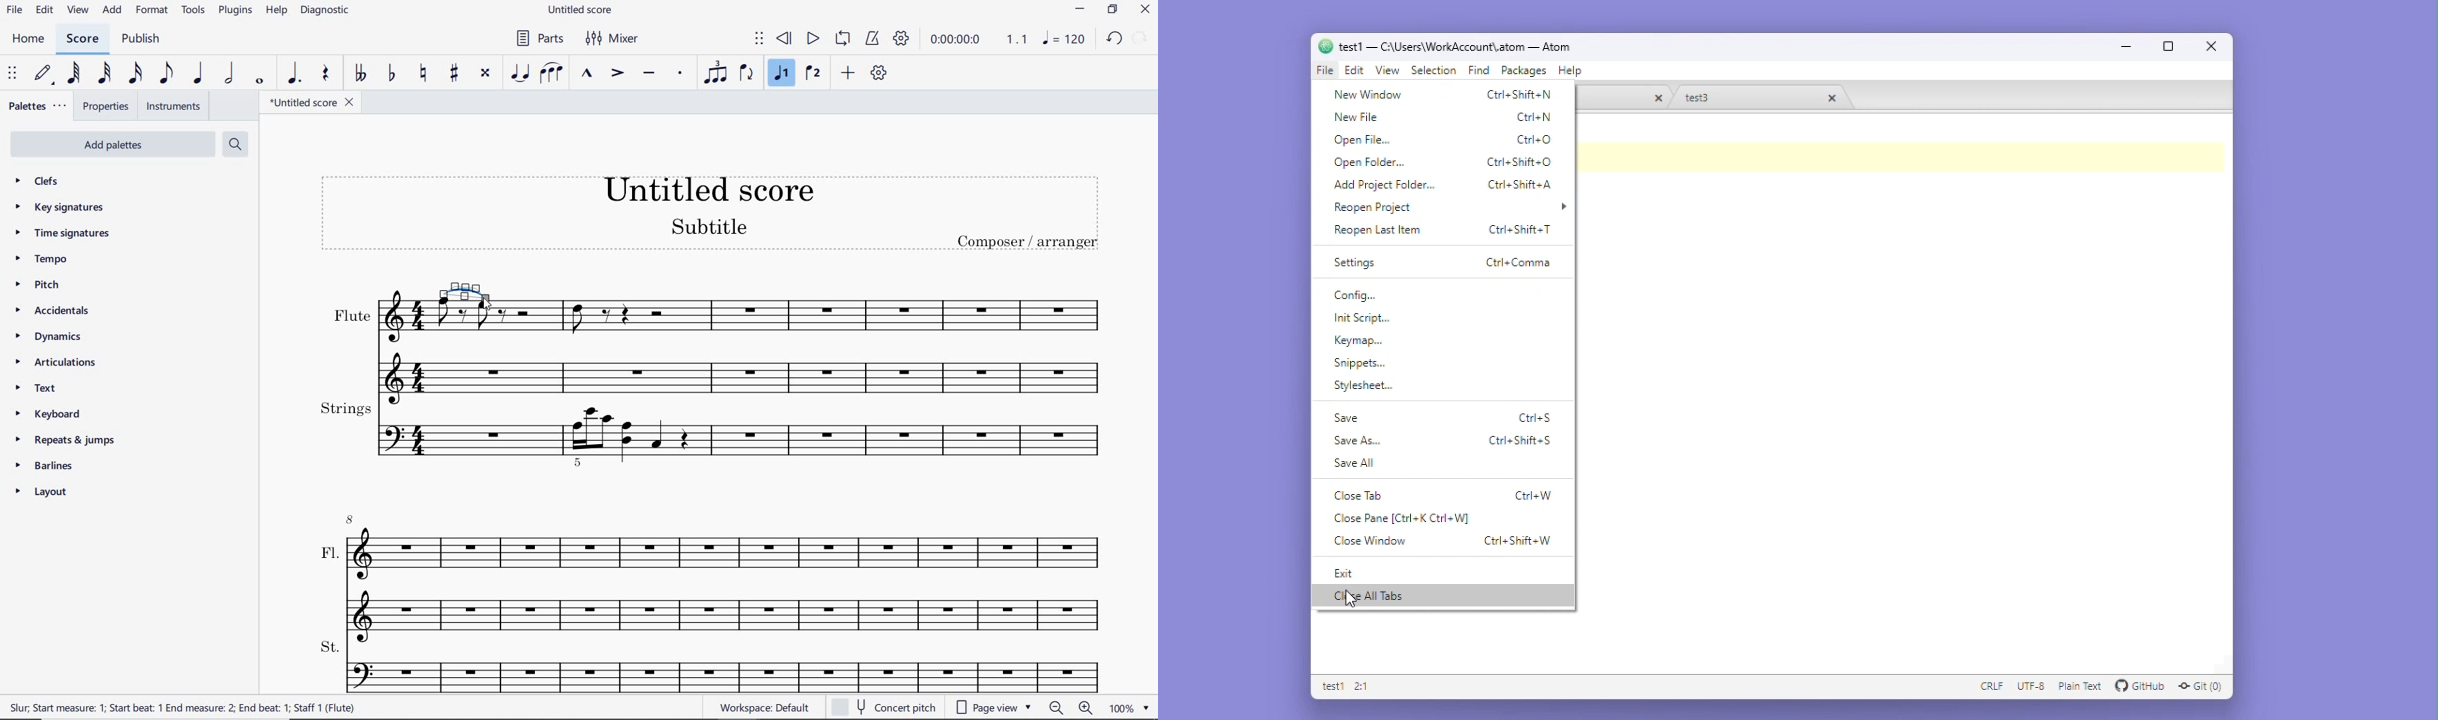  Describe the element at coordinates (17, 10) in the screenshot. I see `file` at that location.